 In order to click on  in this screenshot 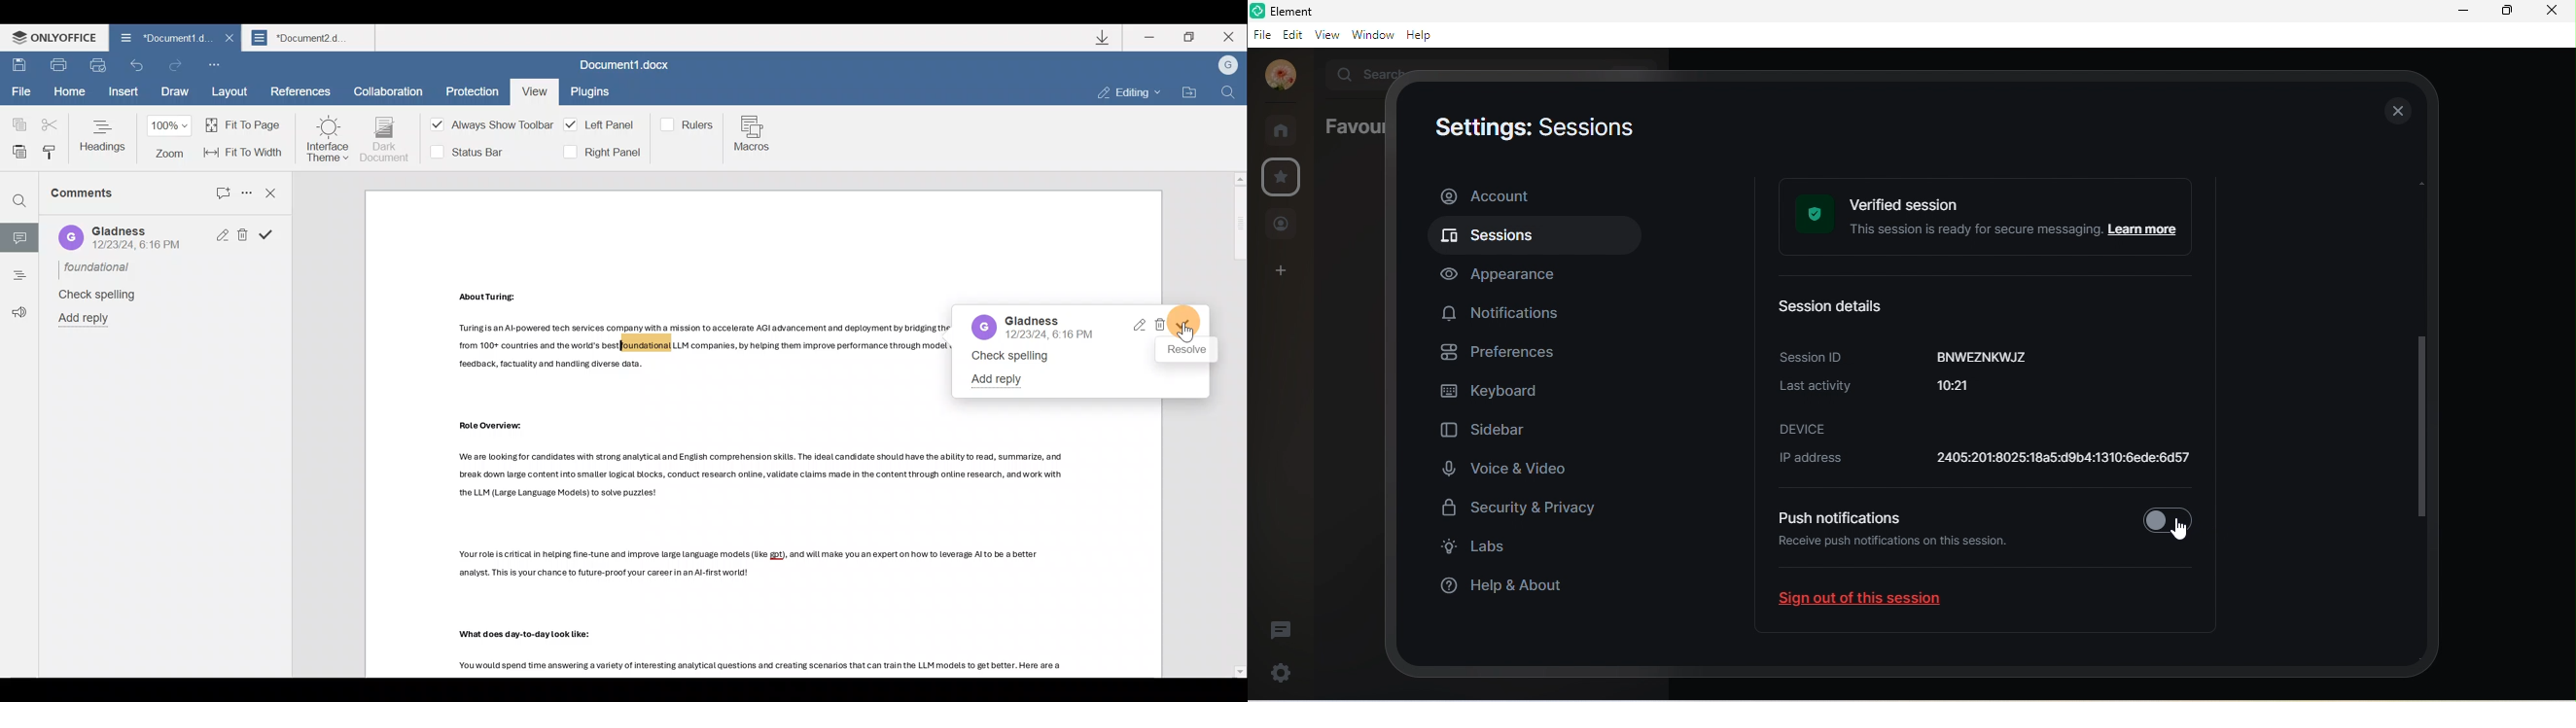, I will do `click(702, 346)`.